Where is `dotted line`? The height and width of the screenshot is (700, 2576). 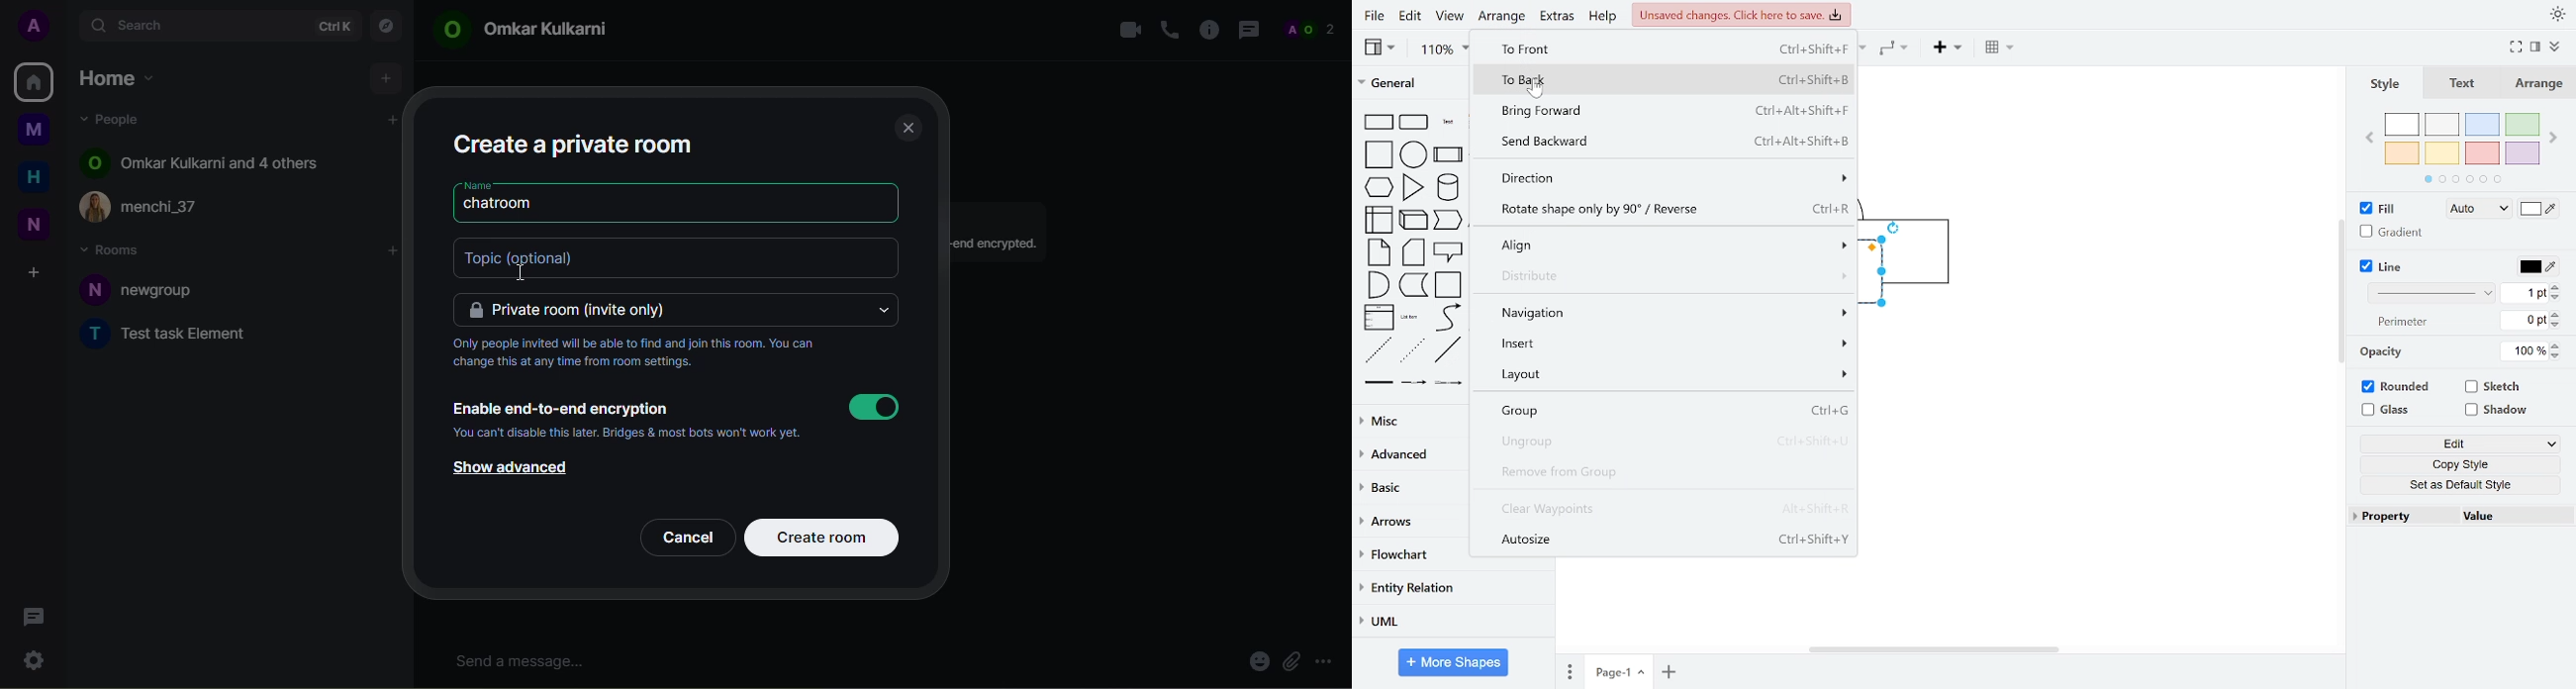
dotted line is located at coordinates (1413, 350).